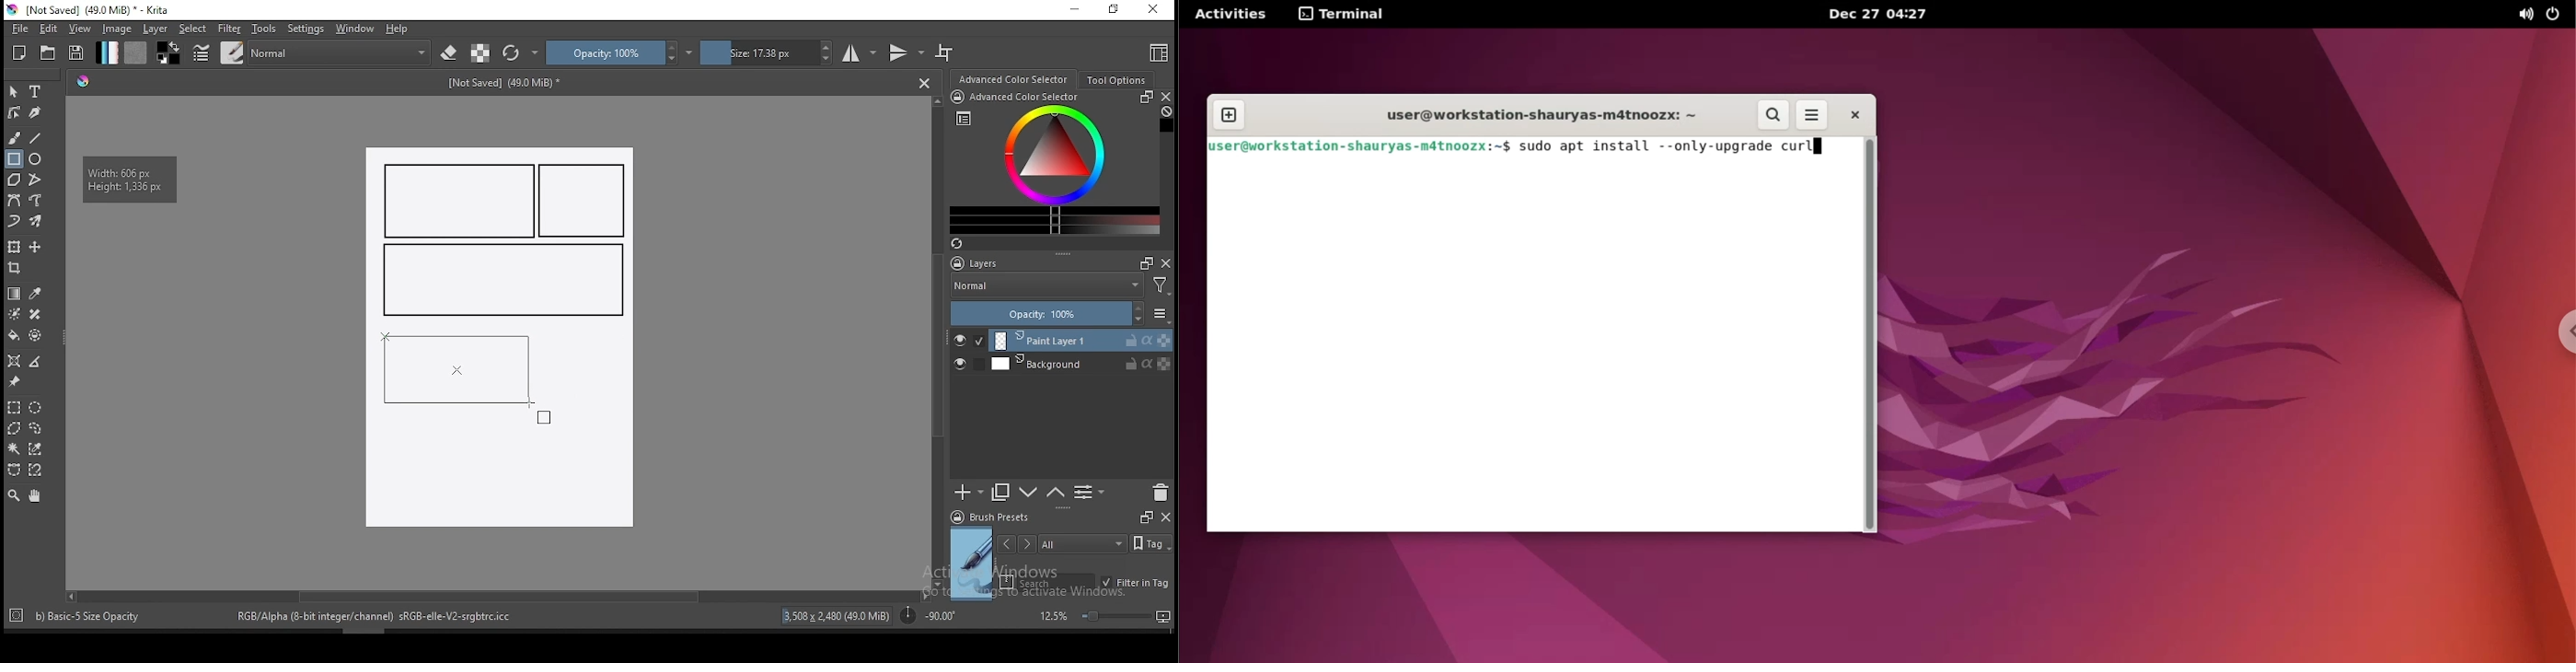 Image resolution: width=2576 pixels, height=672 pixels. What do you see at coordinates (1029, 494) in the screenshot?
I see `move layer one step up` at bounding box center [1029, 494].